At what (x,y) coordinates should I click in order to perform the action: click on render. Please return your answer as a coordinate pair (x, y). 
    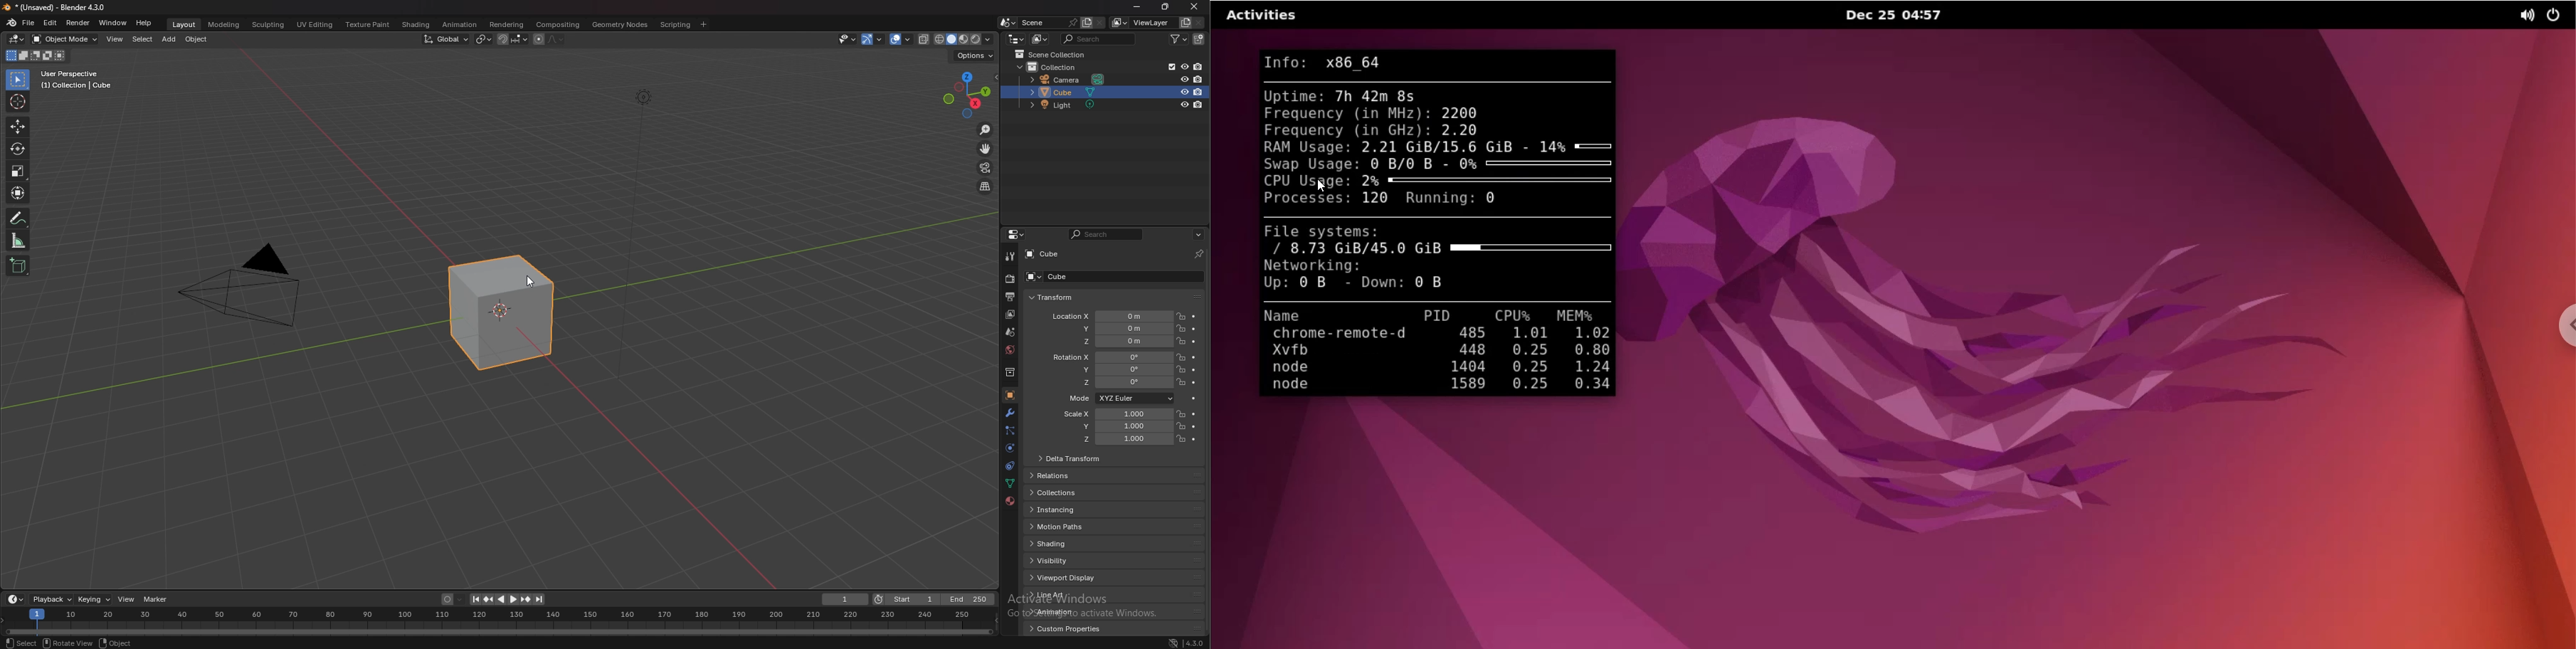
    Looking at the image, I should click on (1009, 279).